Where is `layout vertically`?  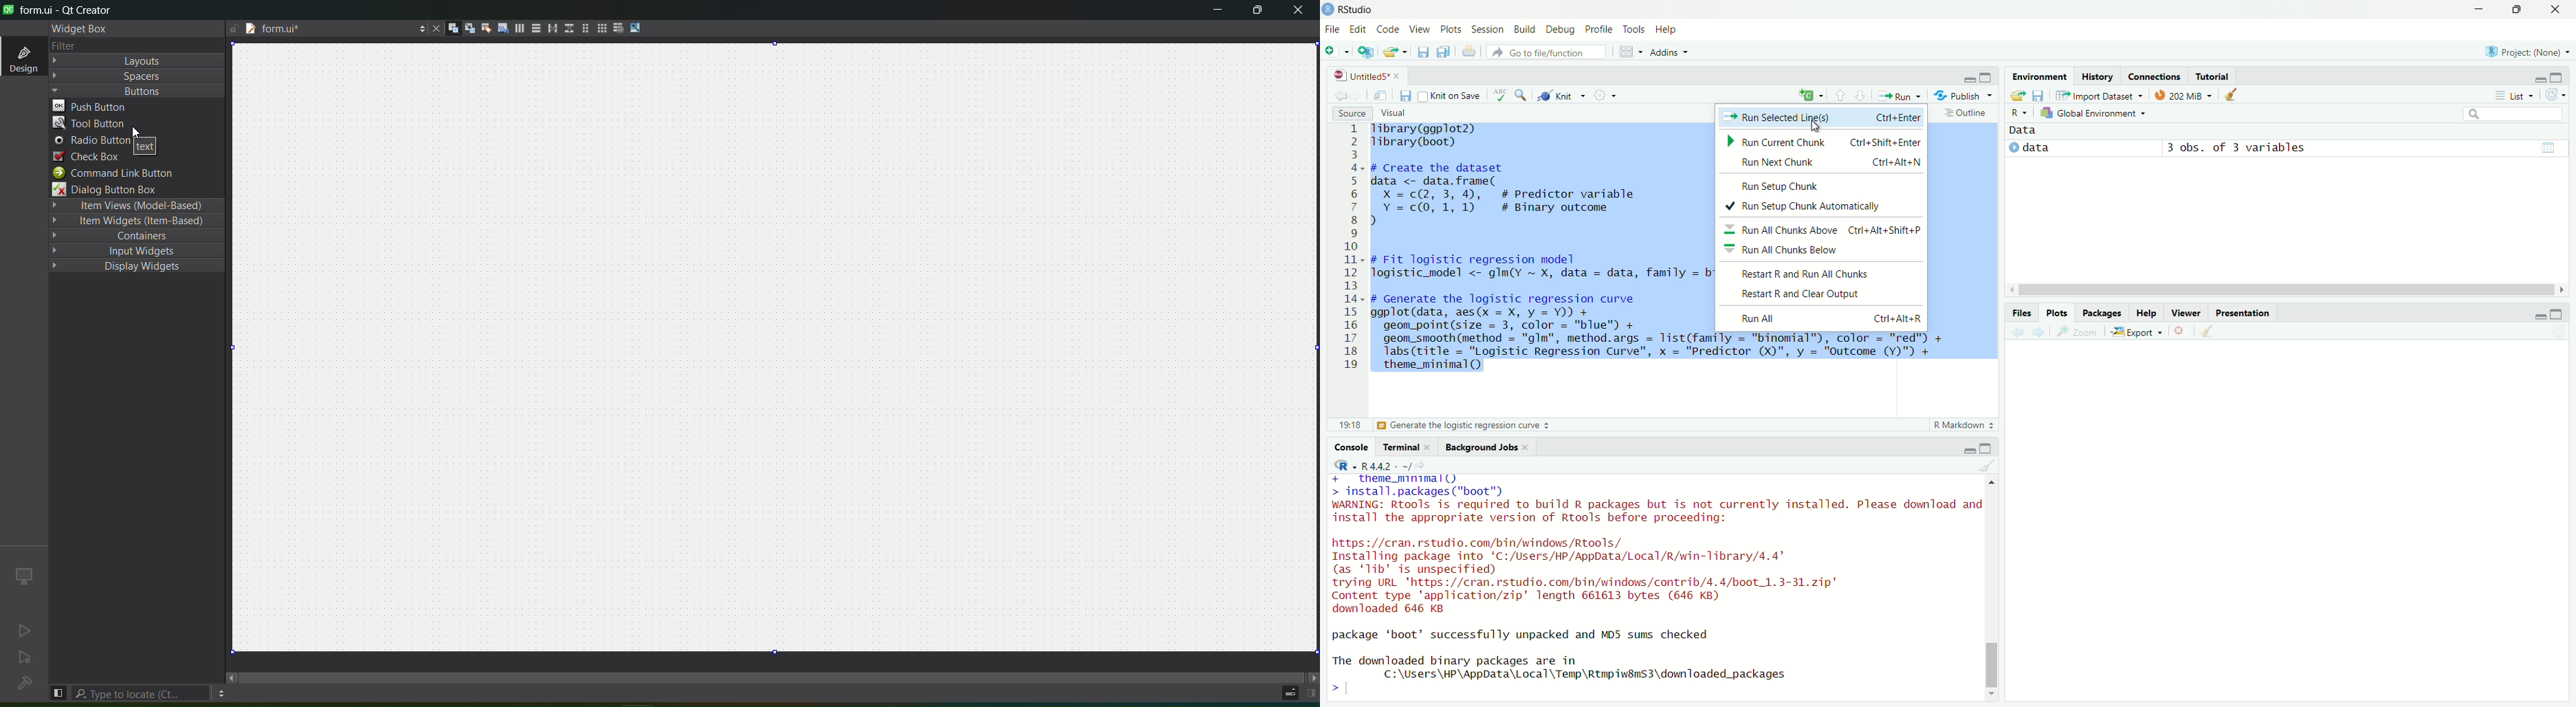 layout vertically is located at coordinates (534, 30).